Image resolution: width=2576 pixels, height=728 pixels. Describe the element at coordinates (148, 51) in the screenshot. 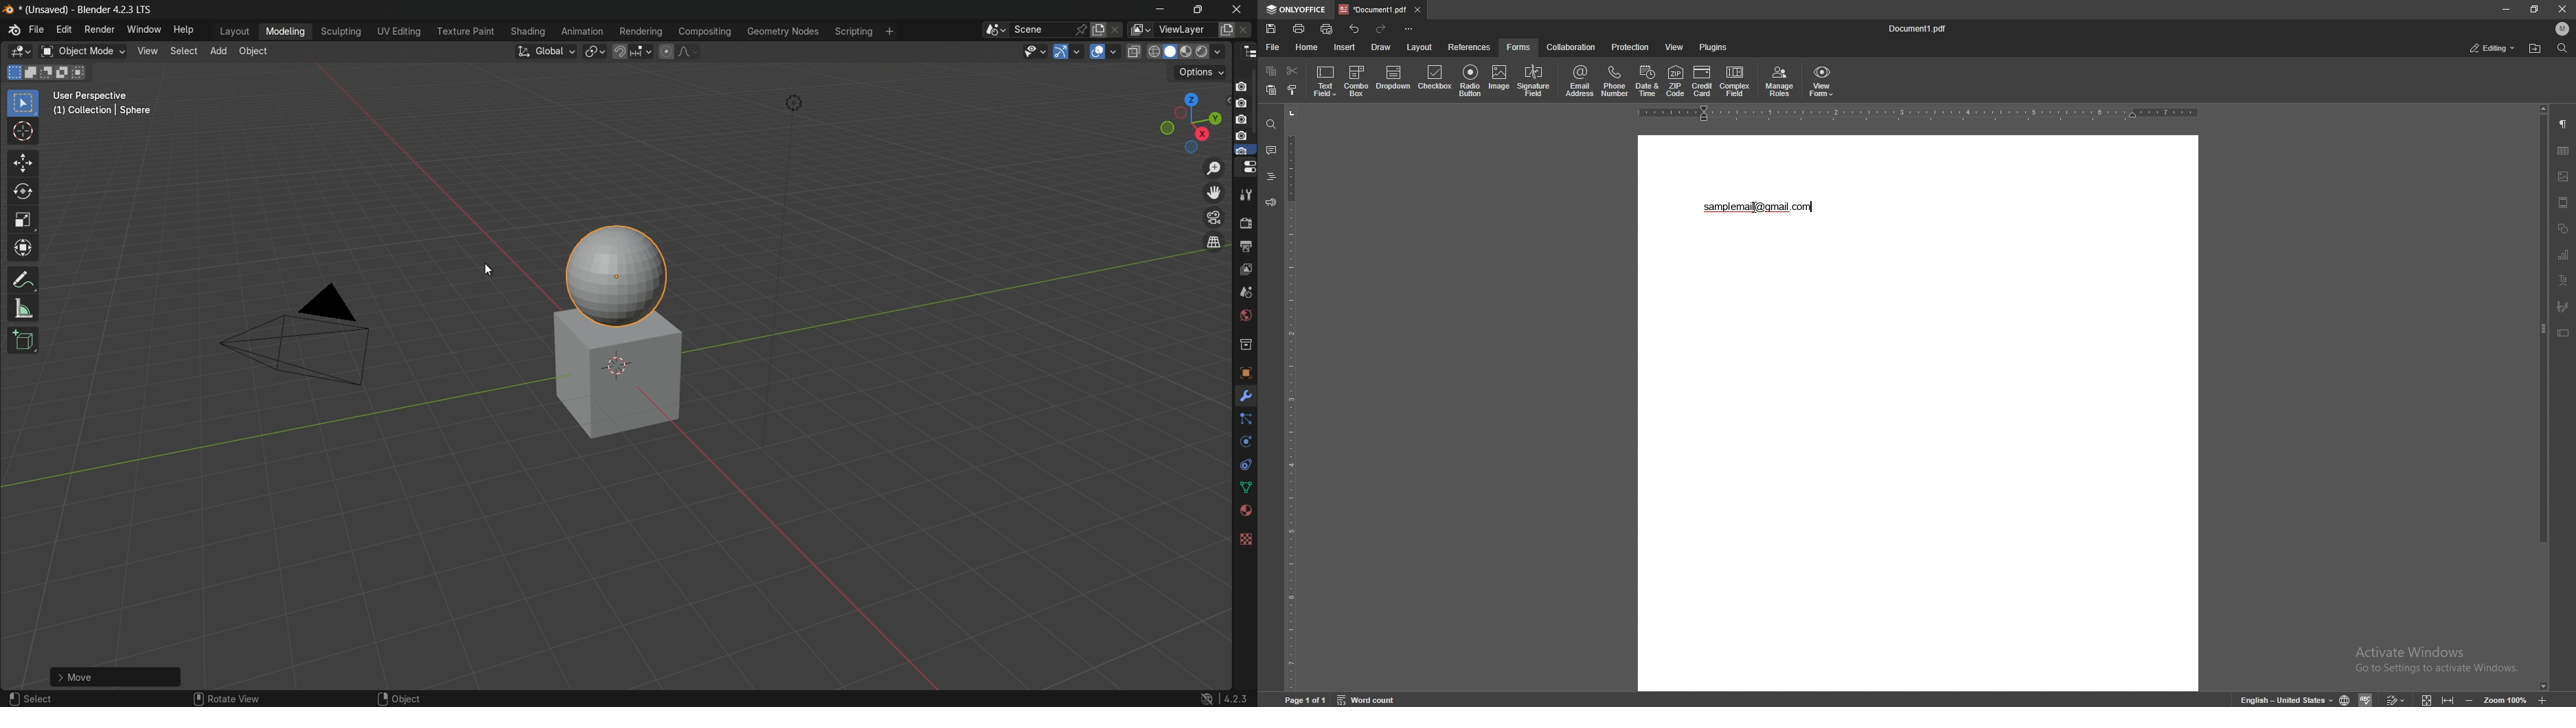

I see `view menu` at that location.